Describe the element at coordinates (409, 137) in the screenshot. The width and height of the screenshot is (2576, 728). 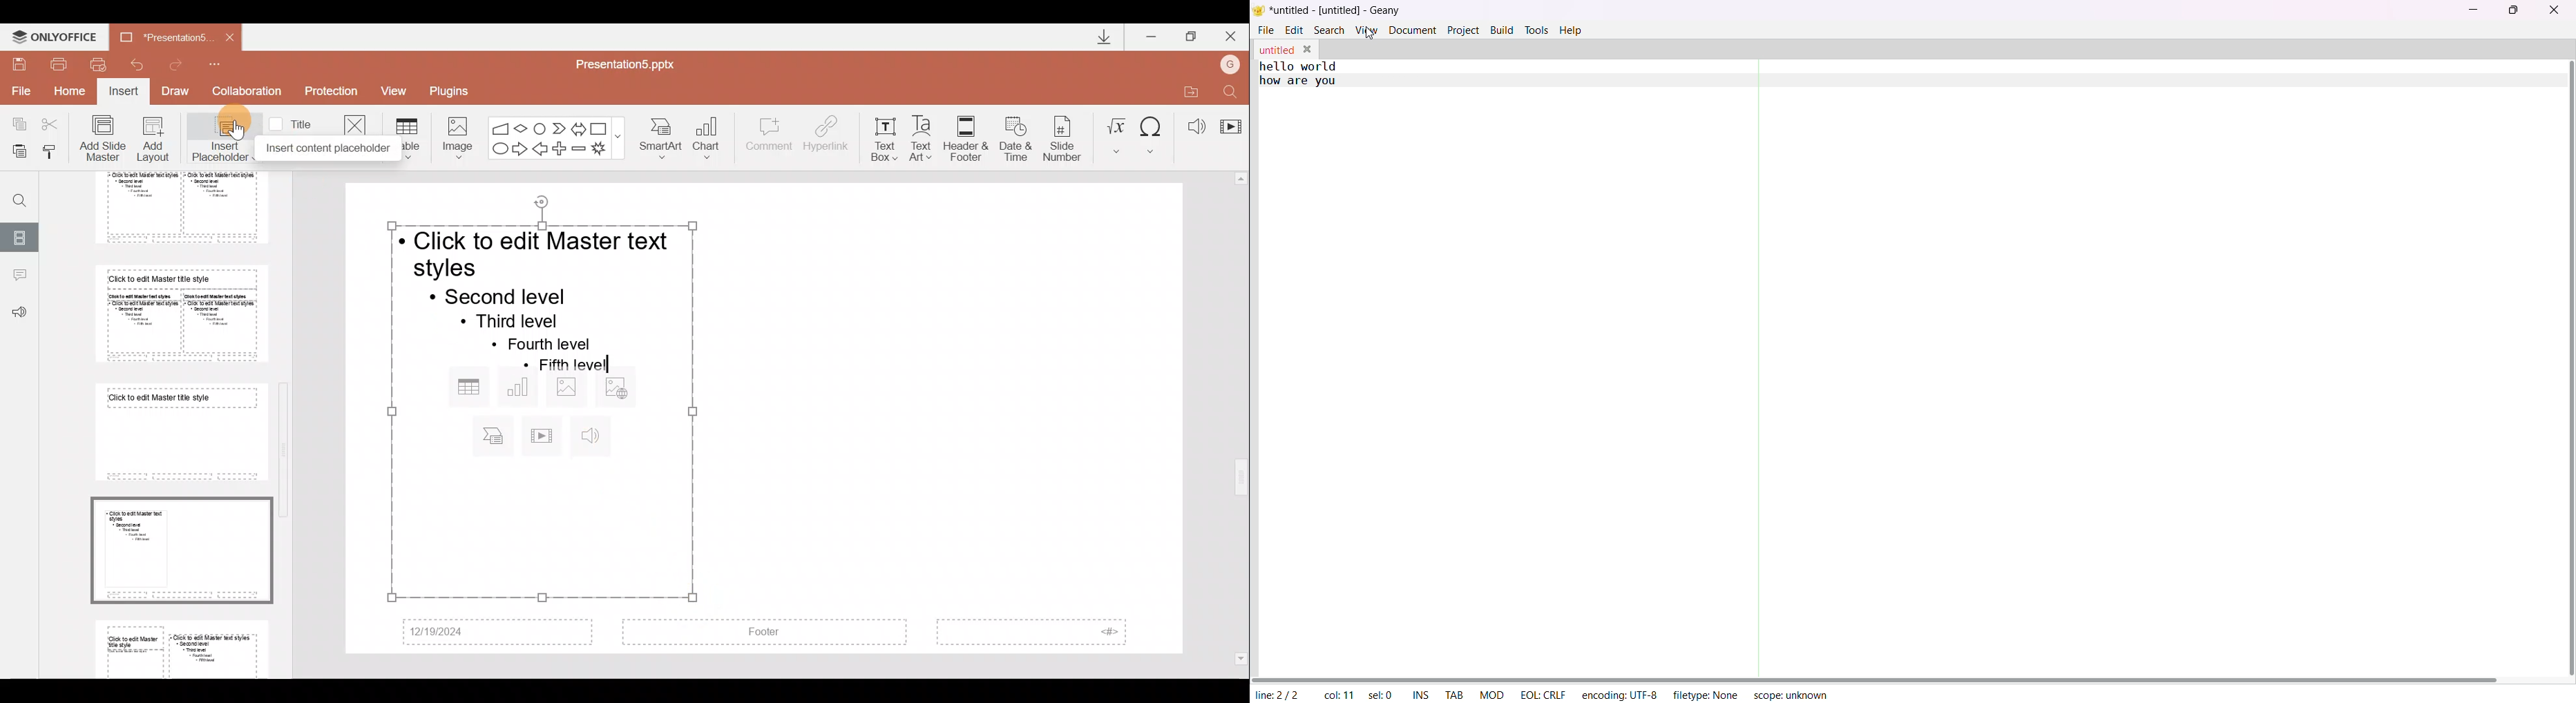
I see `Table` at that location.